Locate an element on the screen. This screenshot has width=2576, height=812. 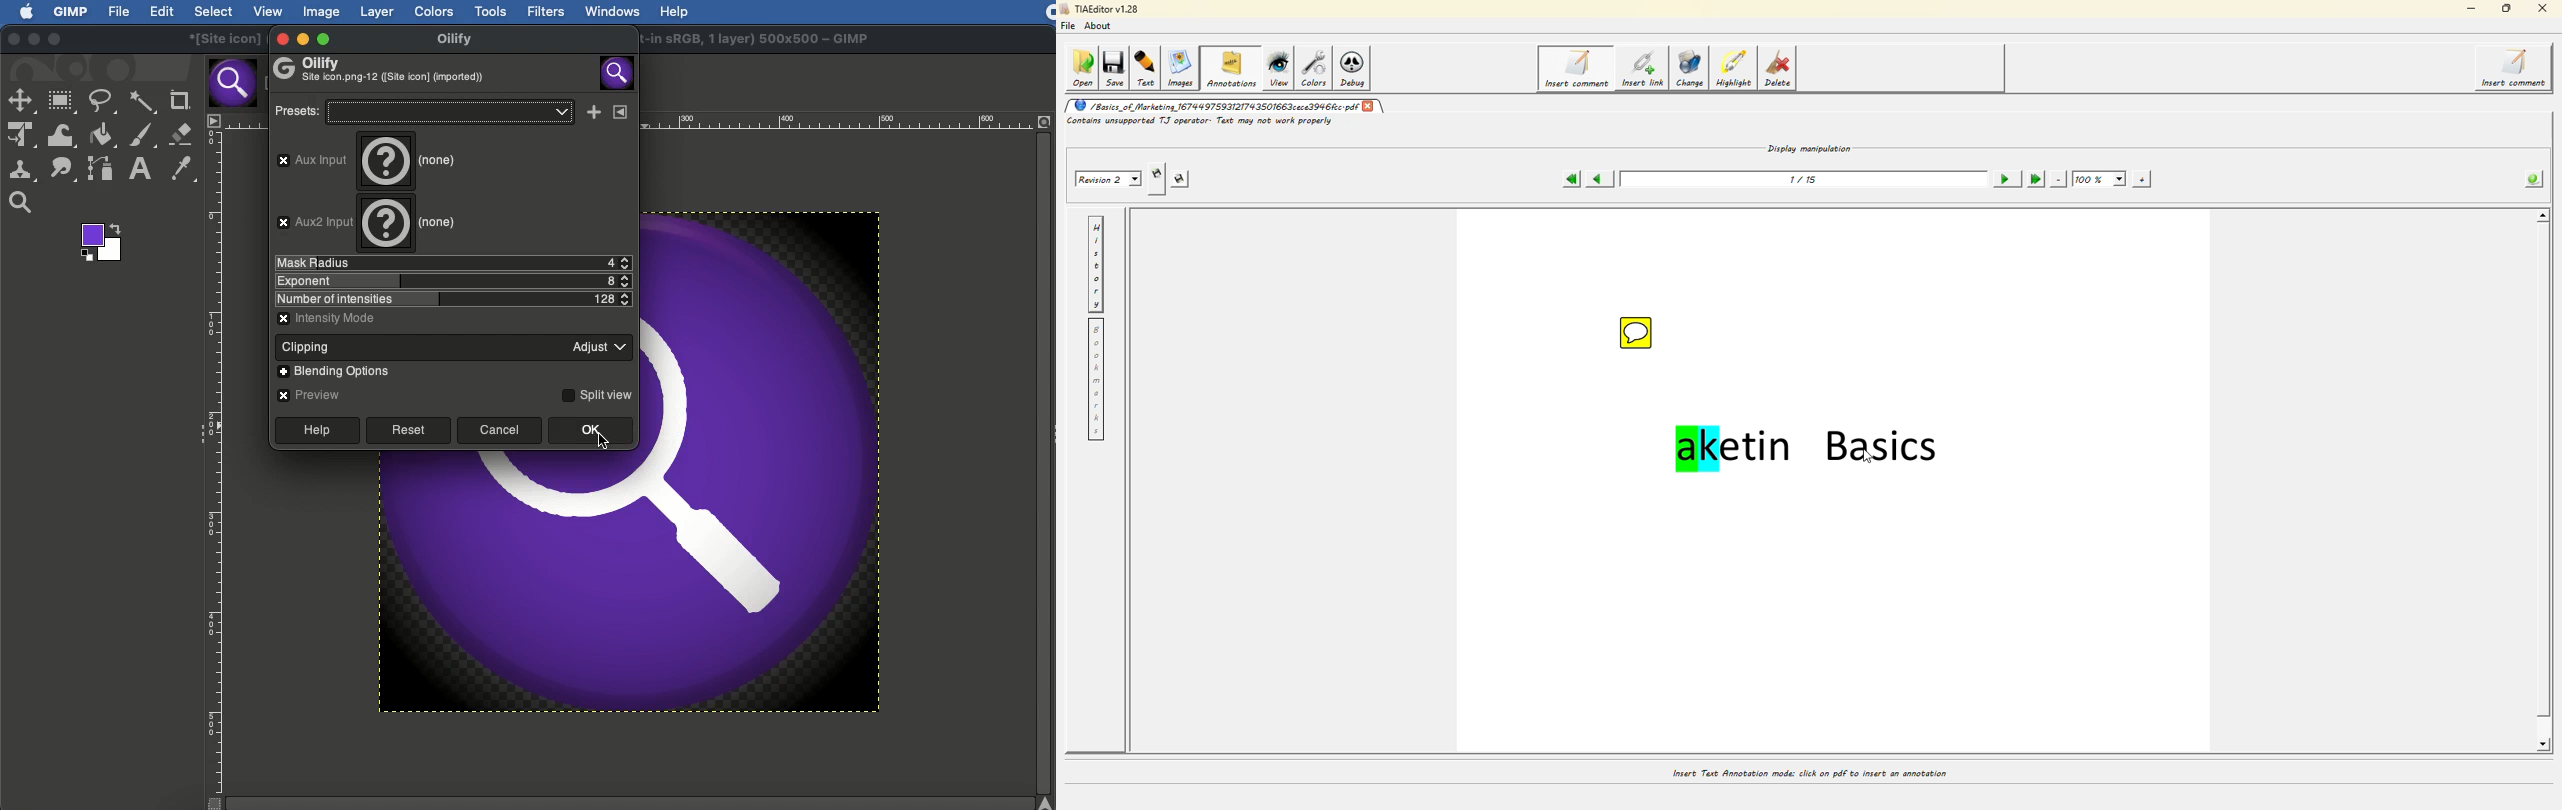
Rectangular selection is located at coordinates (62, 102).